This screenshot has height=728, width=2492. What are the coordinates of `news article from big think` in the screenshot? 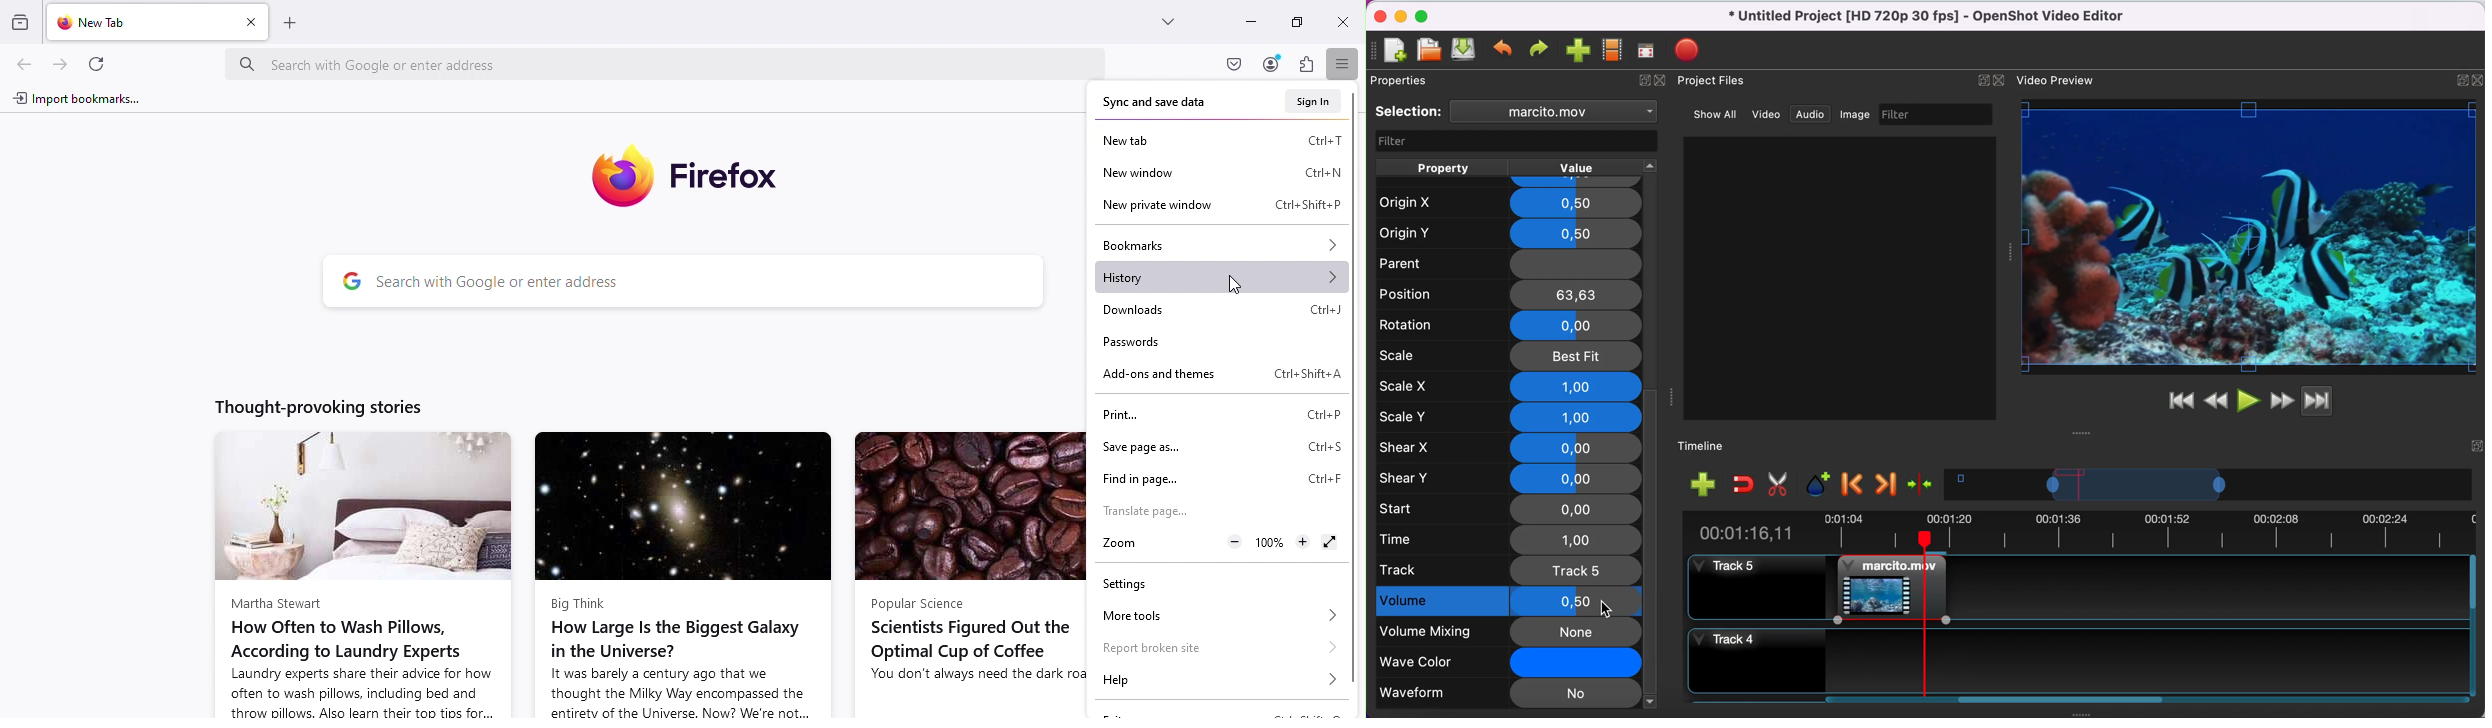 It's located at (681, 573).